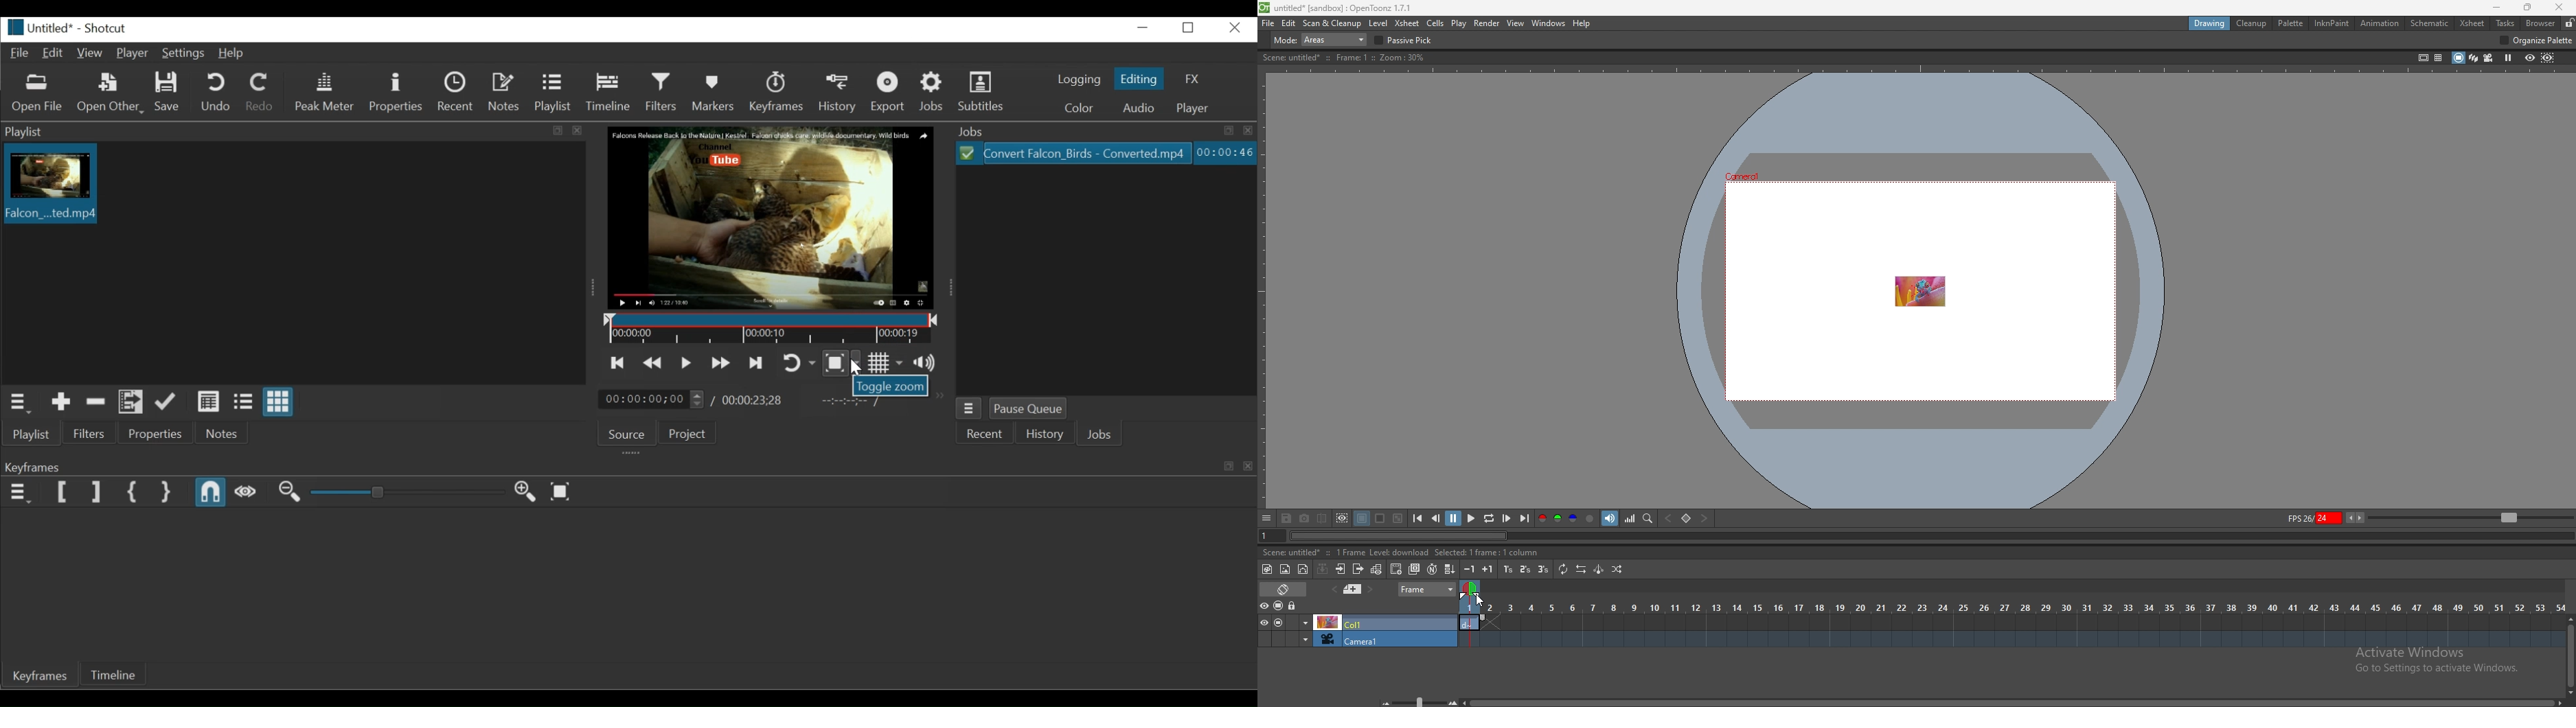 The width and height of the screenshot is (2576, 728). I want to click on Filter, so click(89, 432).